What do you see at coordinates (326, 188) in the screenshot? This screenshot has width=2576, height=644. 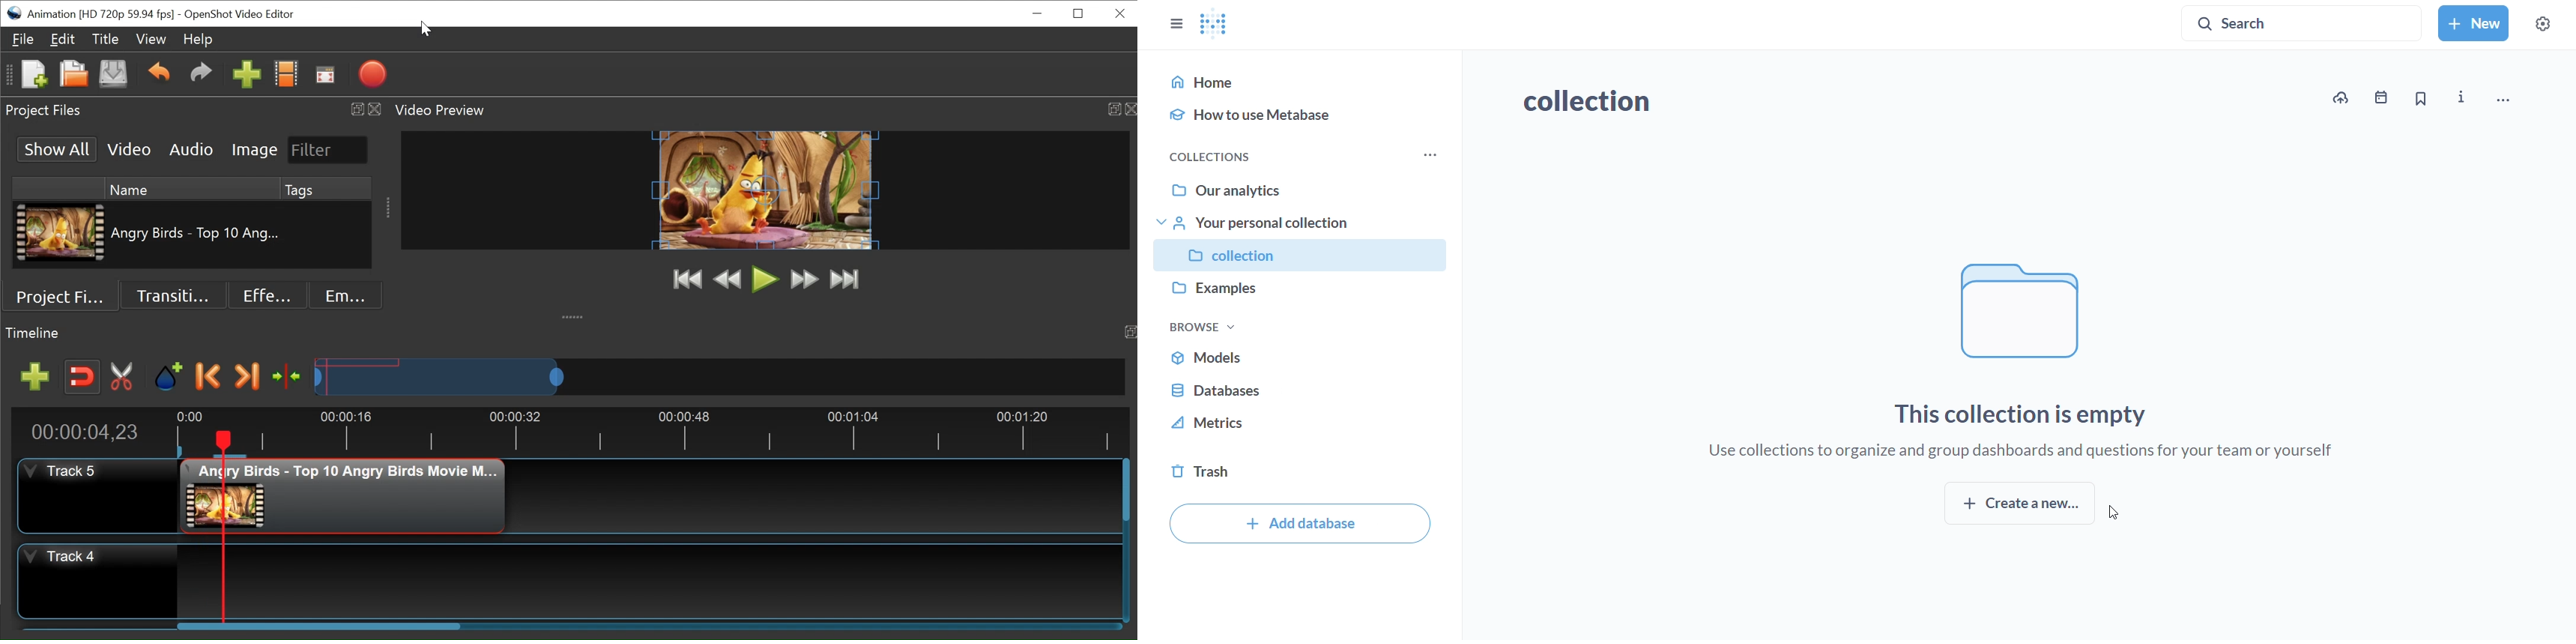 I see `Tags` at bounding box center [326, 188].